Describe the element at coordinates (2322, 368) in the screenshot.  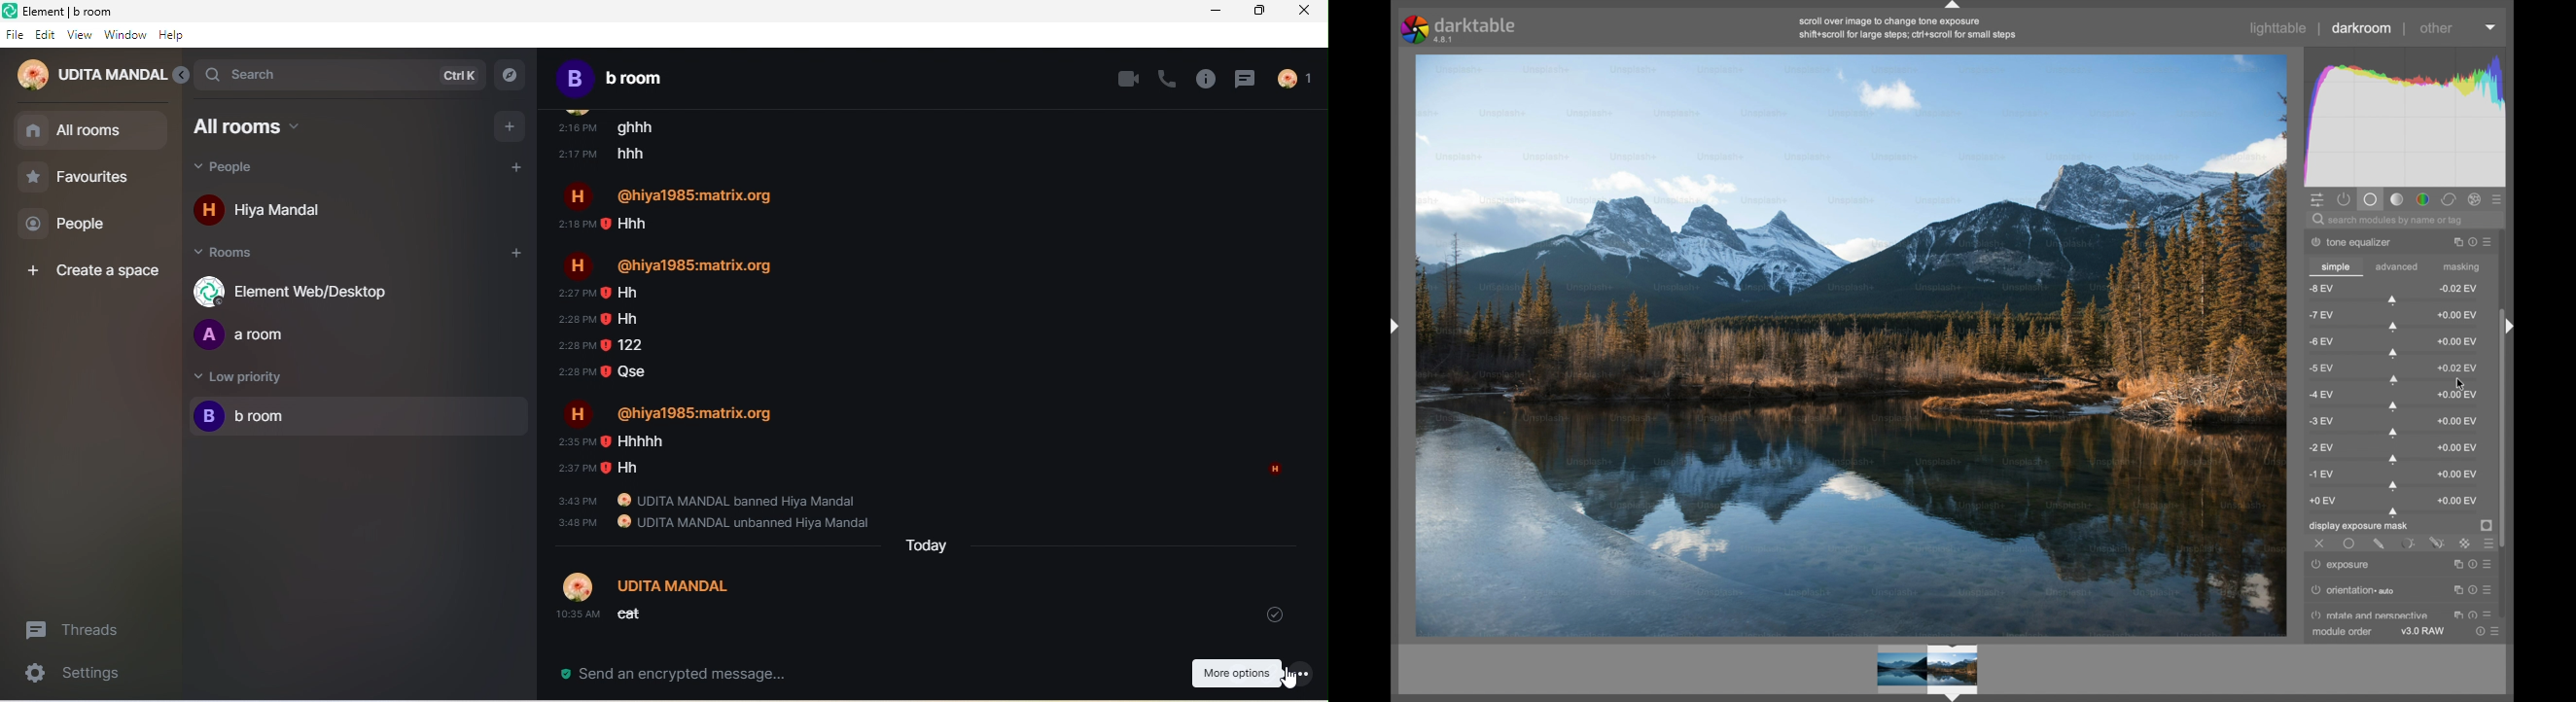
I see `-5 ev` at that location.